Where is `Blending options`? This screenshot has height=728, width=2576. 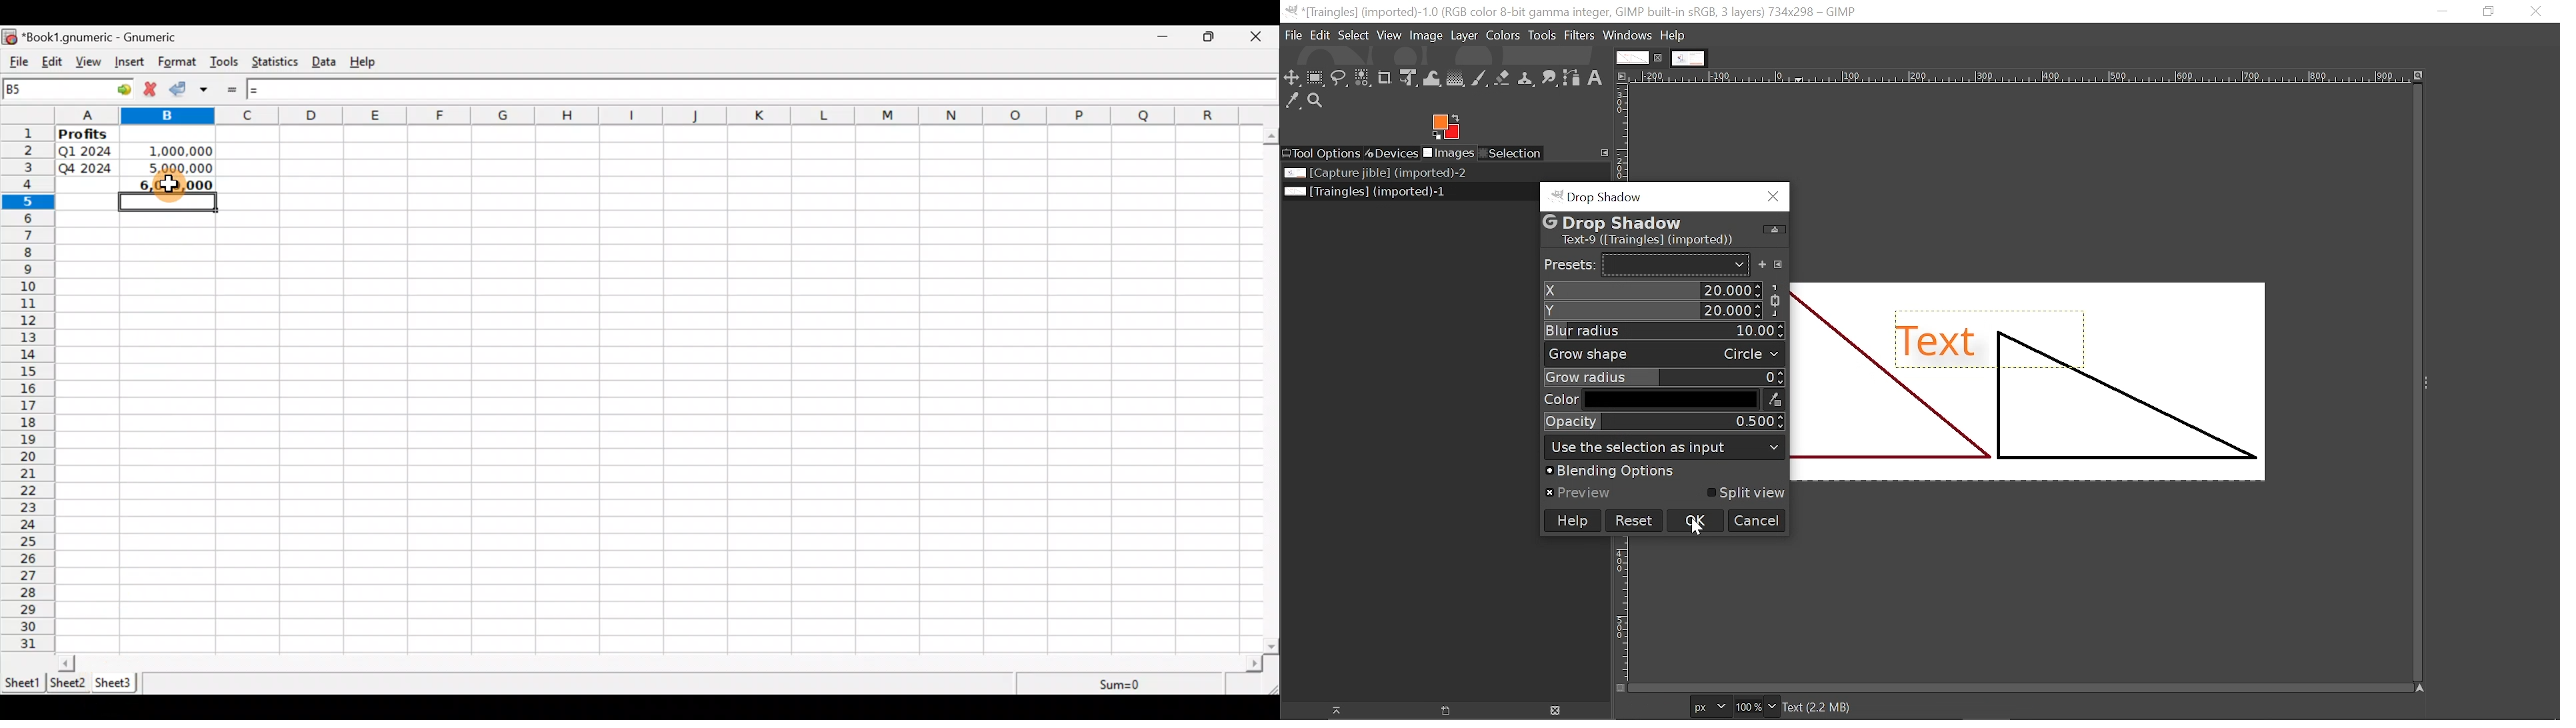 Blending options is located at coordinates (1666, 471).